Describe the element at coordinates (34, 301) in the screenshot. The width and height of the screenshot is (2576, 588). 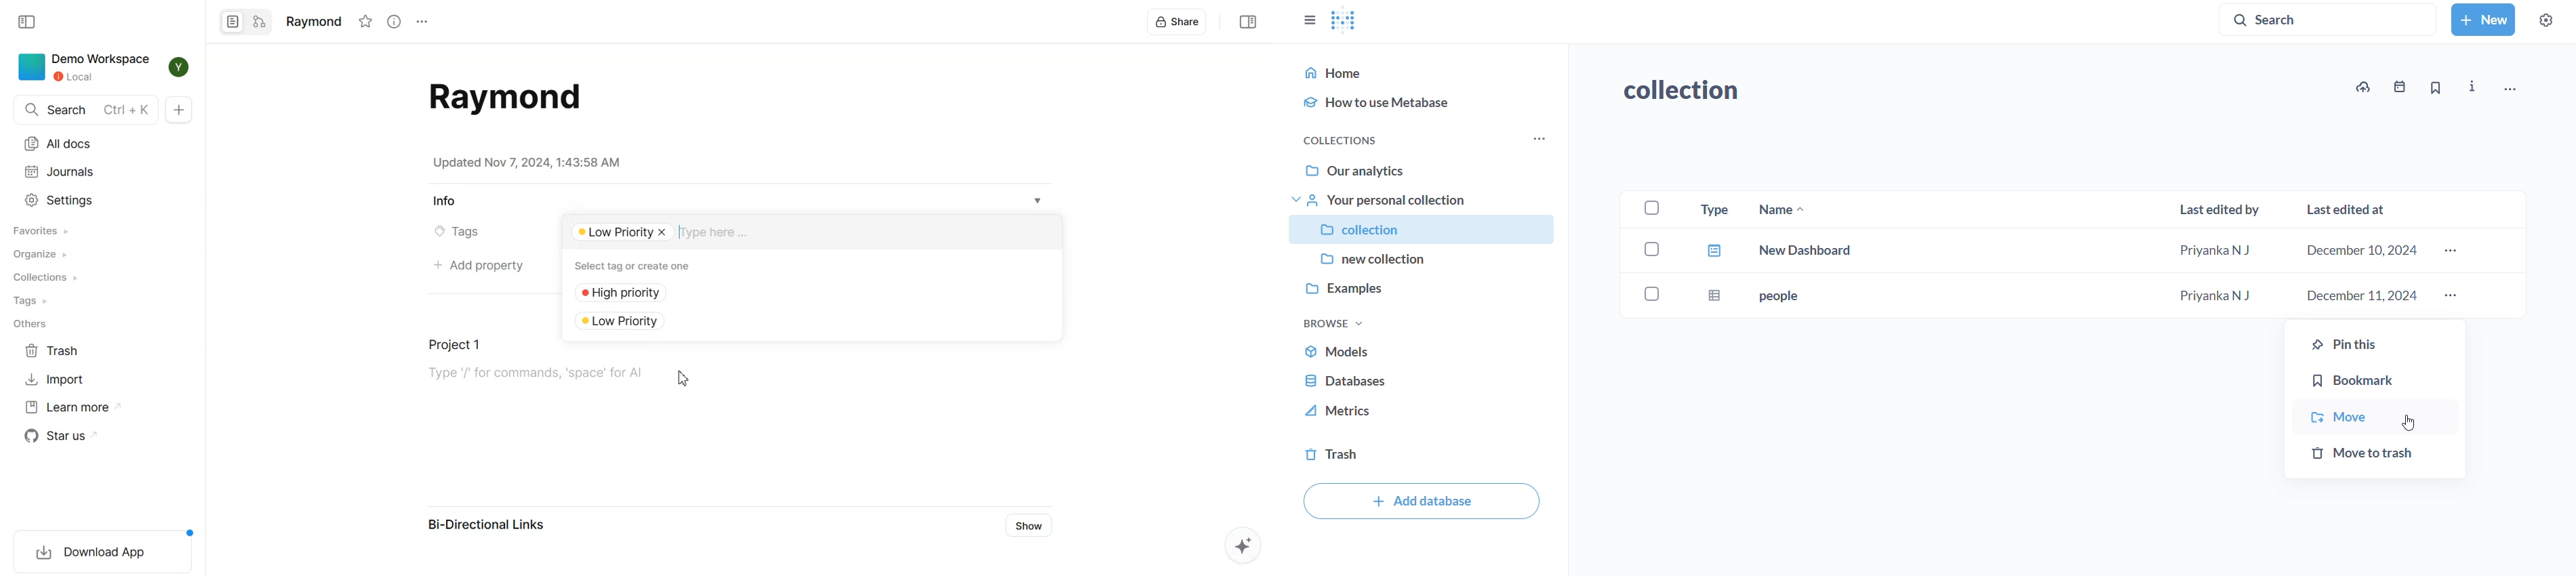
I see `Tags` at that location.